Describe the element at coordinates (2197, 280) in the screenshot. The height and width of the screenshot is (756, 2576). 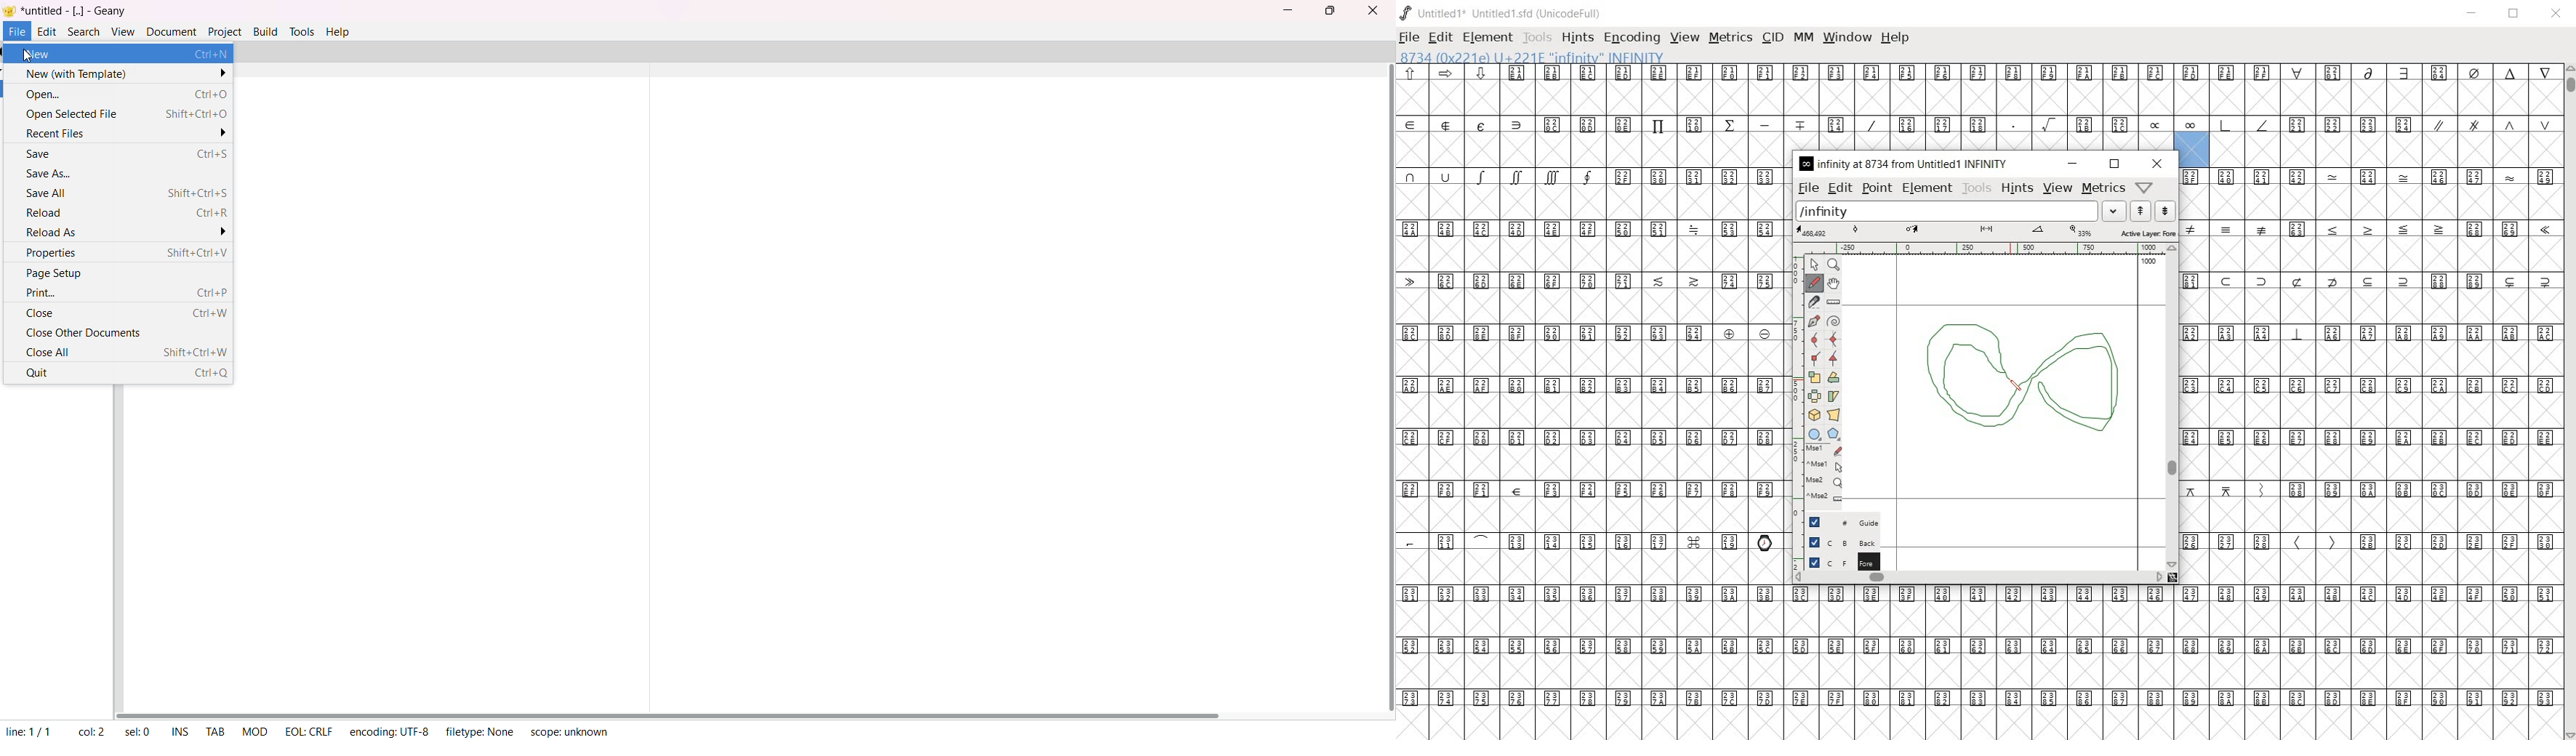
I see `Unicode code points` at that location.